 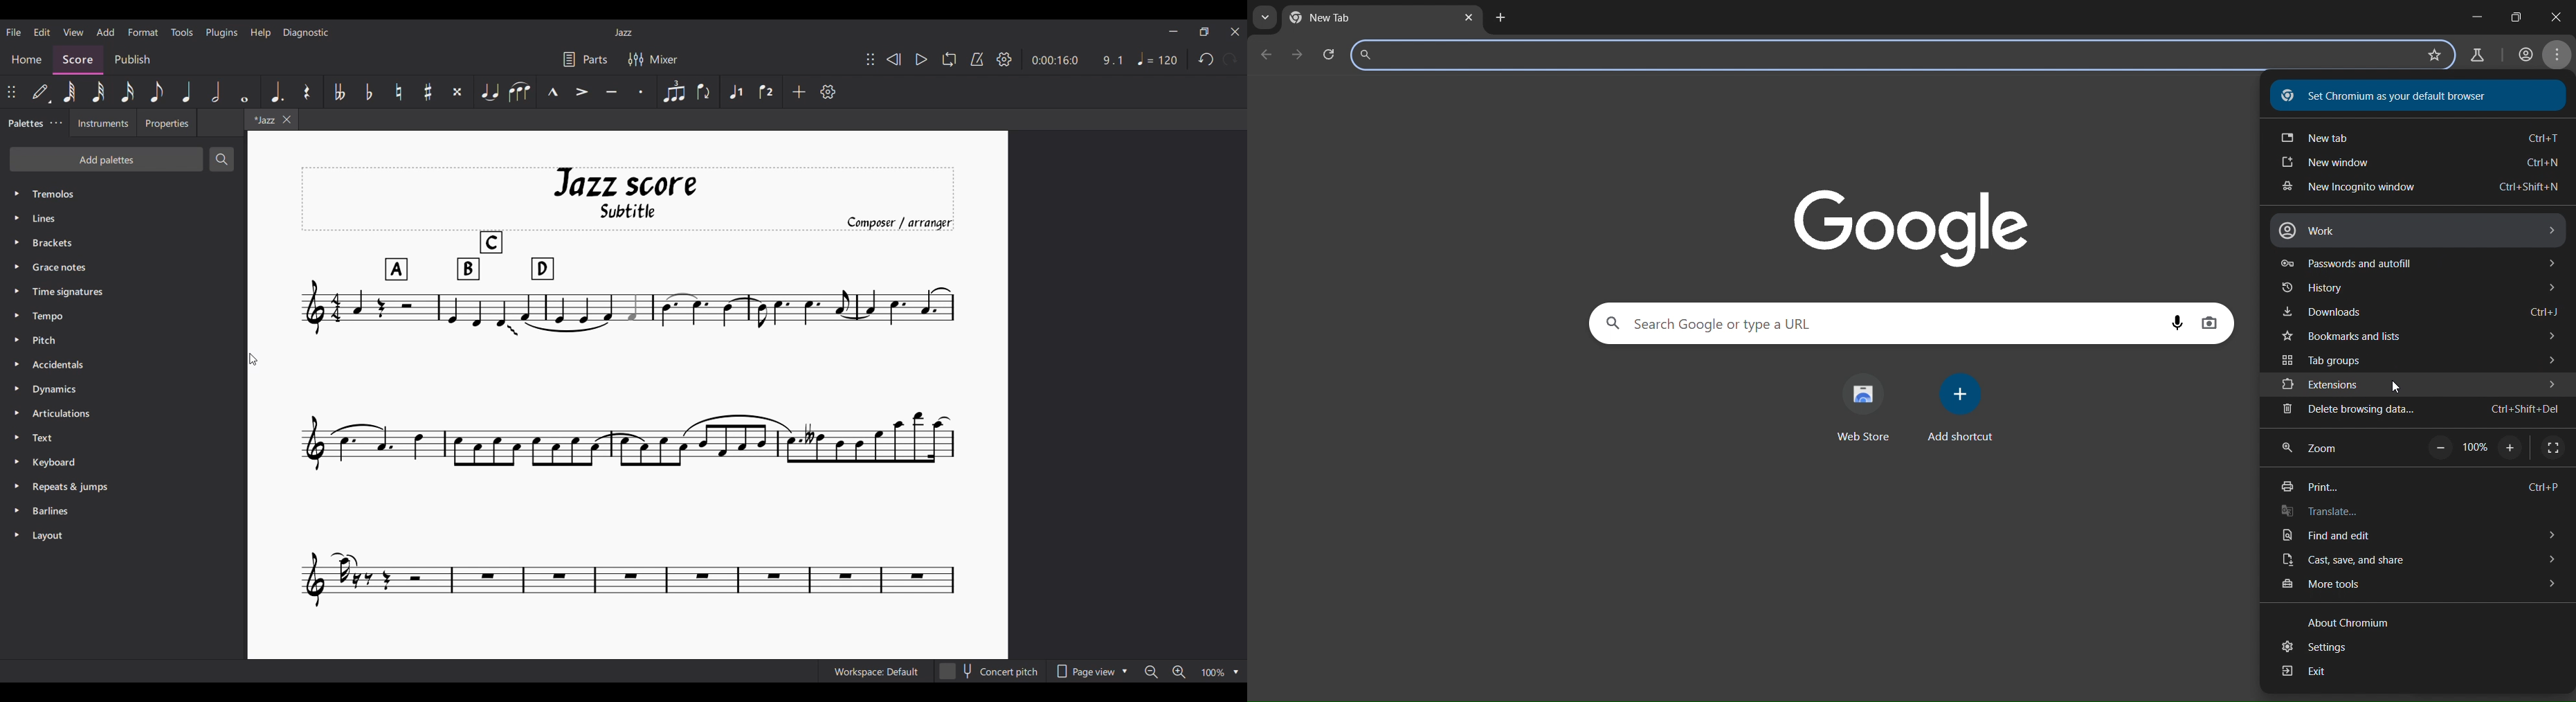 I want to click on Articulations, so click(x=123, y=413).